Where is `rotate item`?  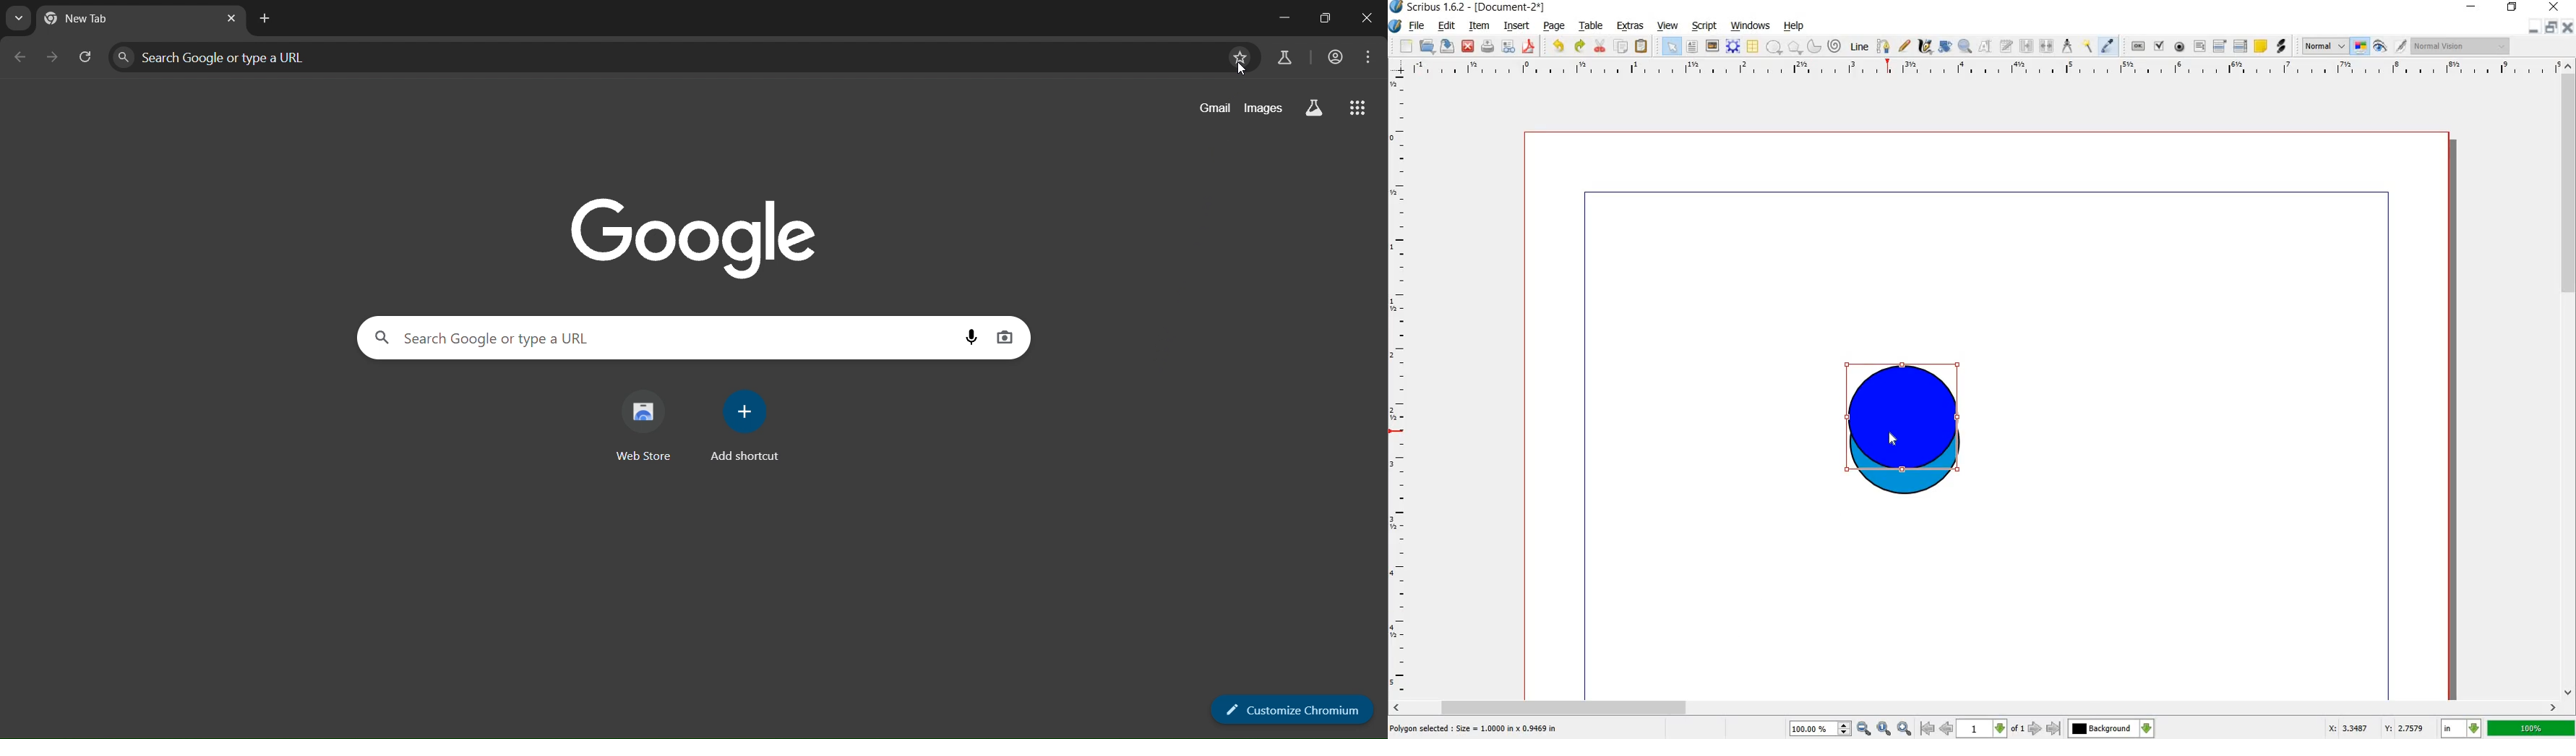 rotate item is located at coordinates (1945, 47).